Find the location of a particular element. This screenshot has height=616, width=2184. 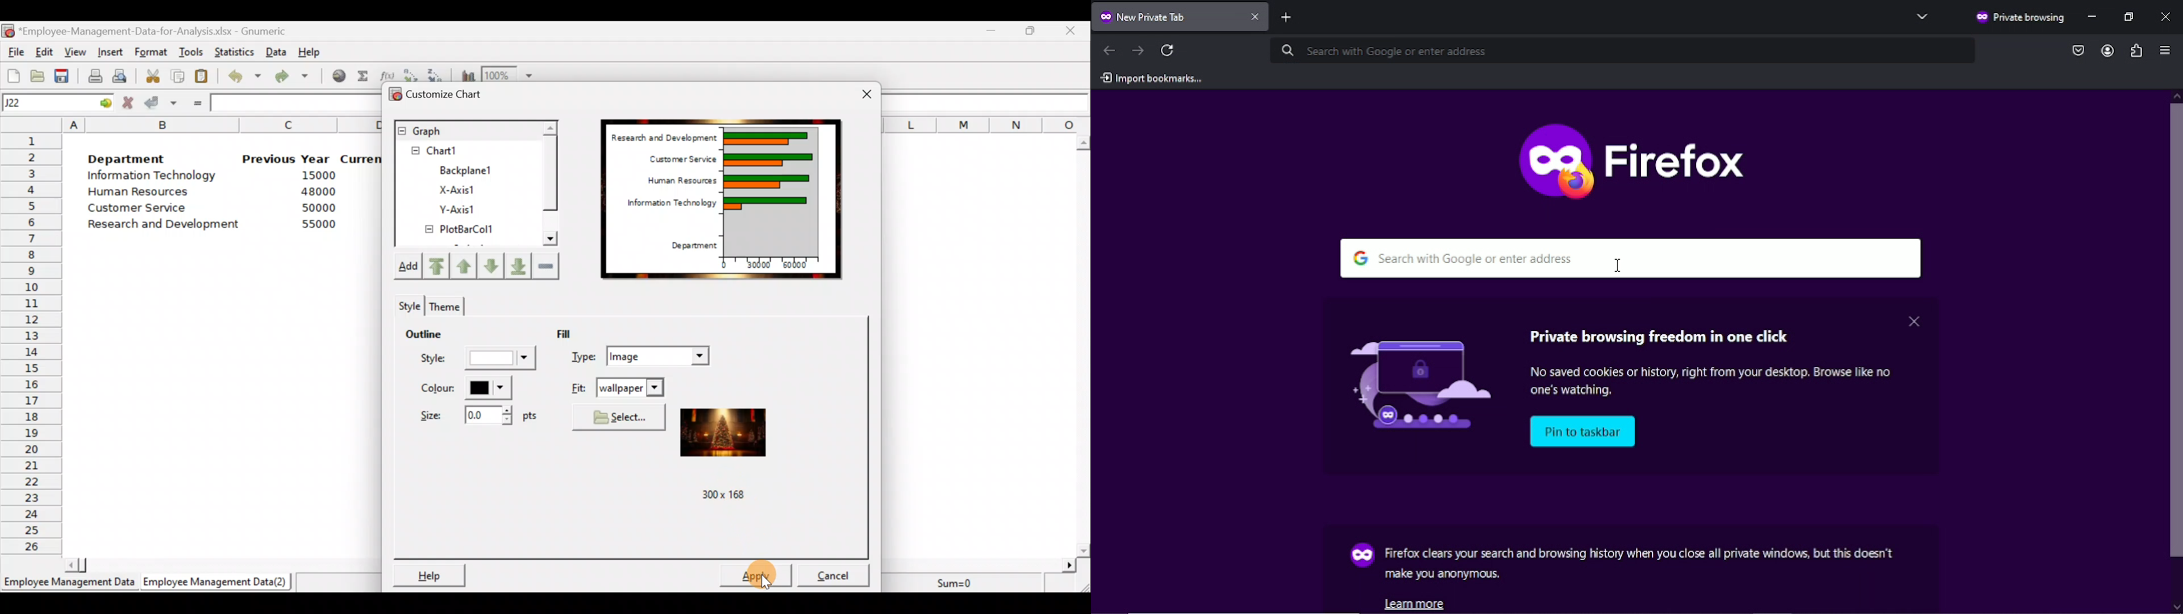

Information Technology is located at coordinates (668, 206).